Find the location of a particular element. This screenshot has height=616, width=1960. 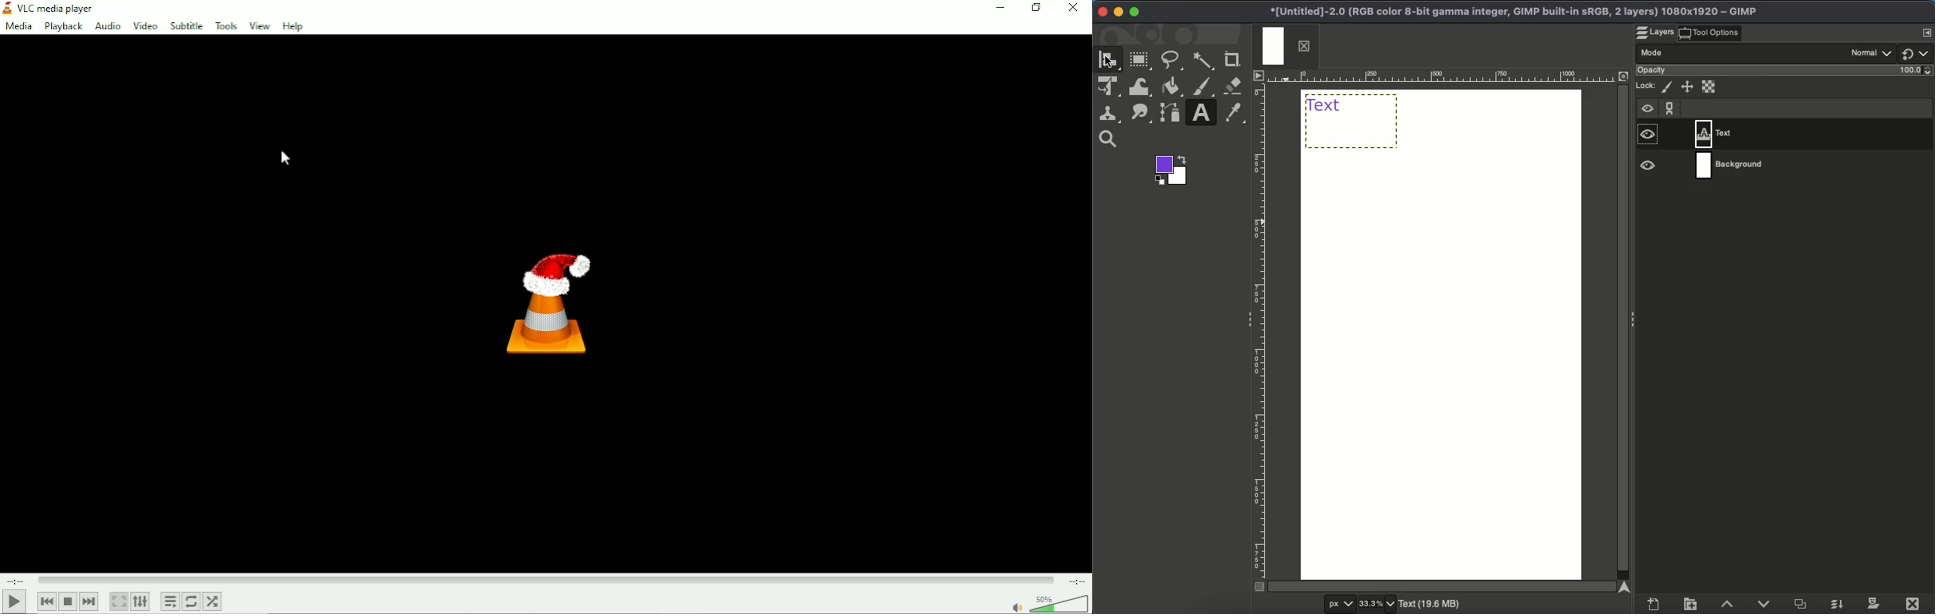

Path is located at coordinates (1169, 115).